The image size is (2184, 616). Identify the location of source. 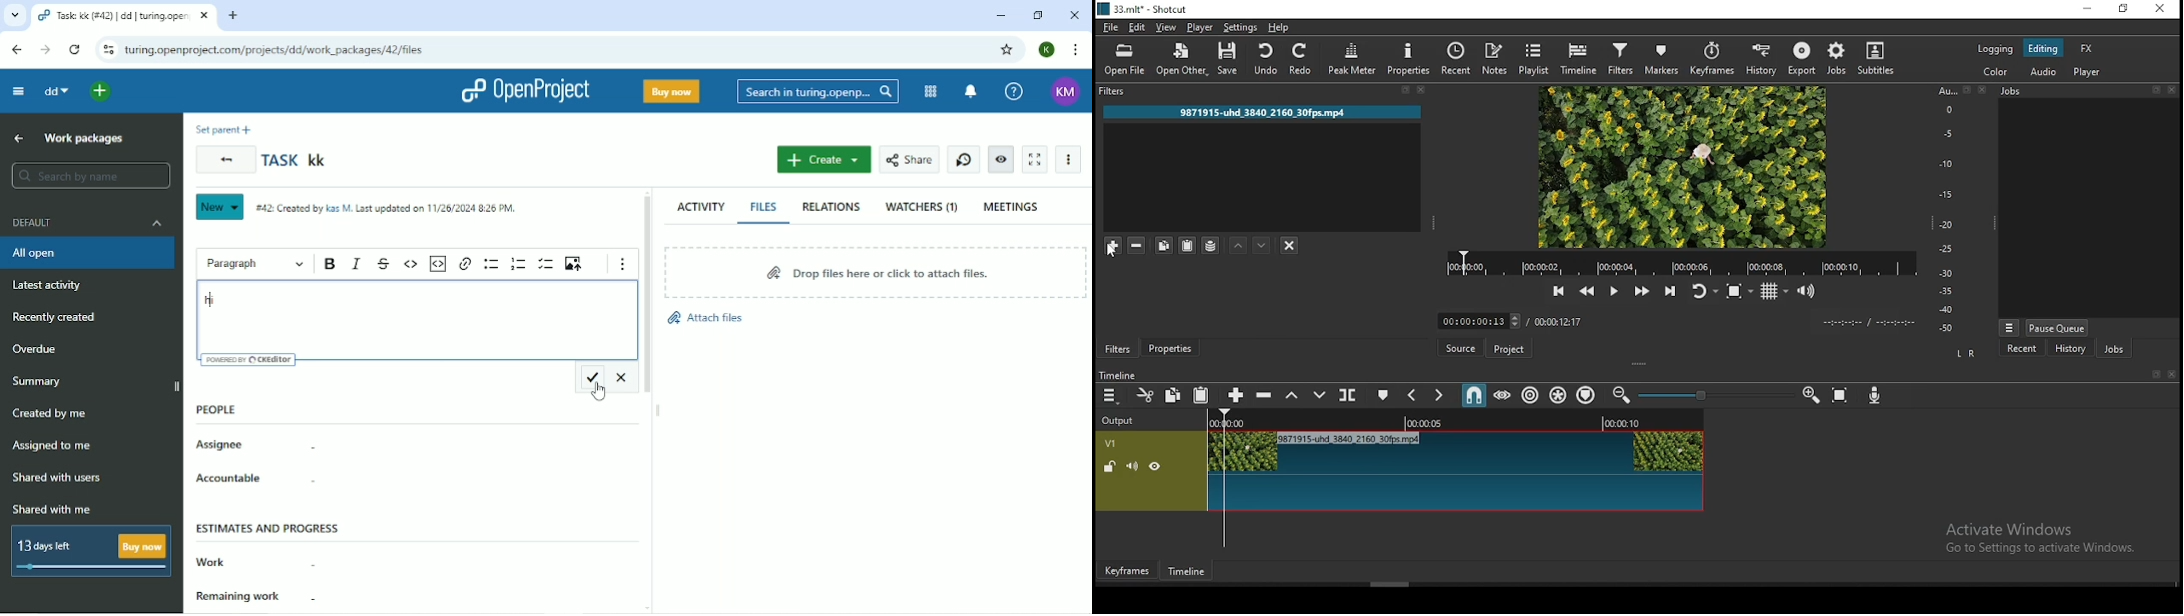
(1466, 348).